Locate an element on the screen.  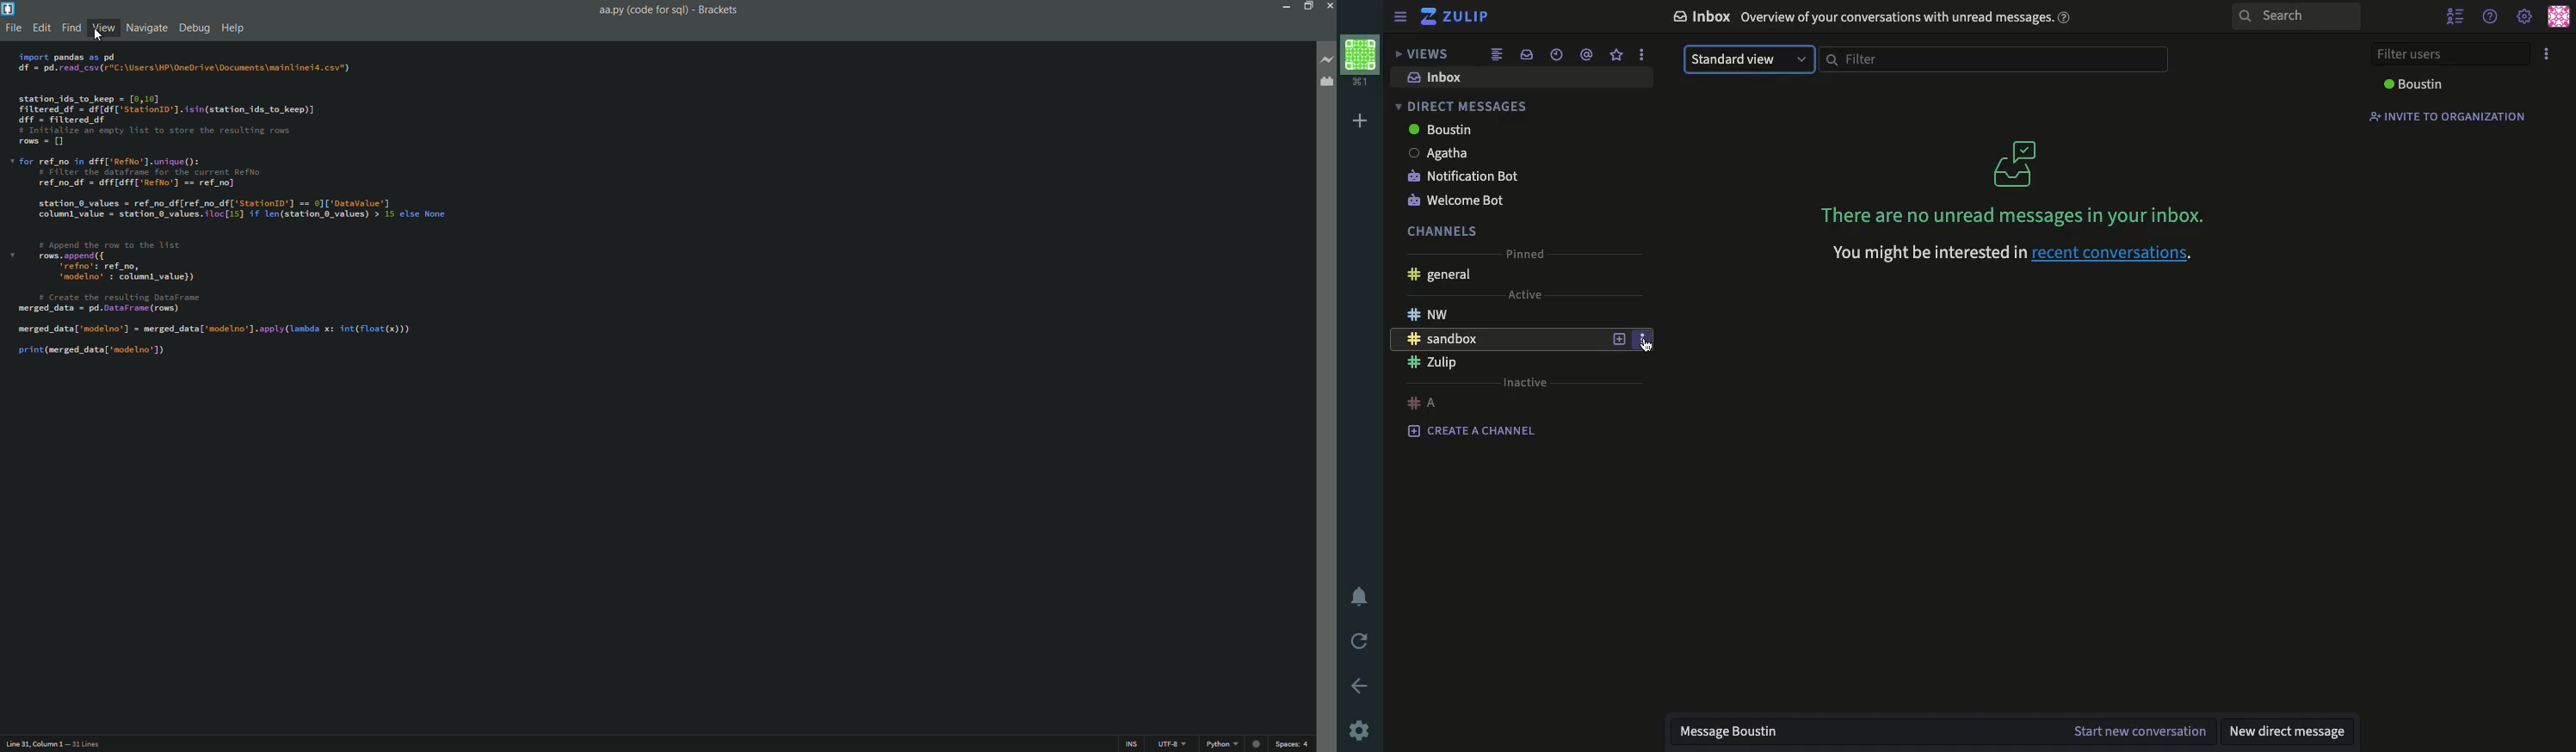
help menu is located at coordinates (232, 28).